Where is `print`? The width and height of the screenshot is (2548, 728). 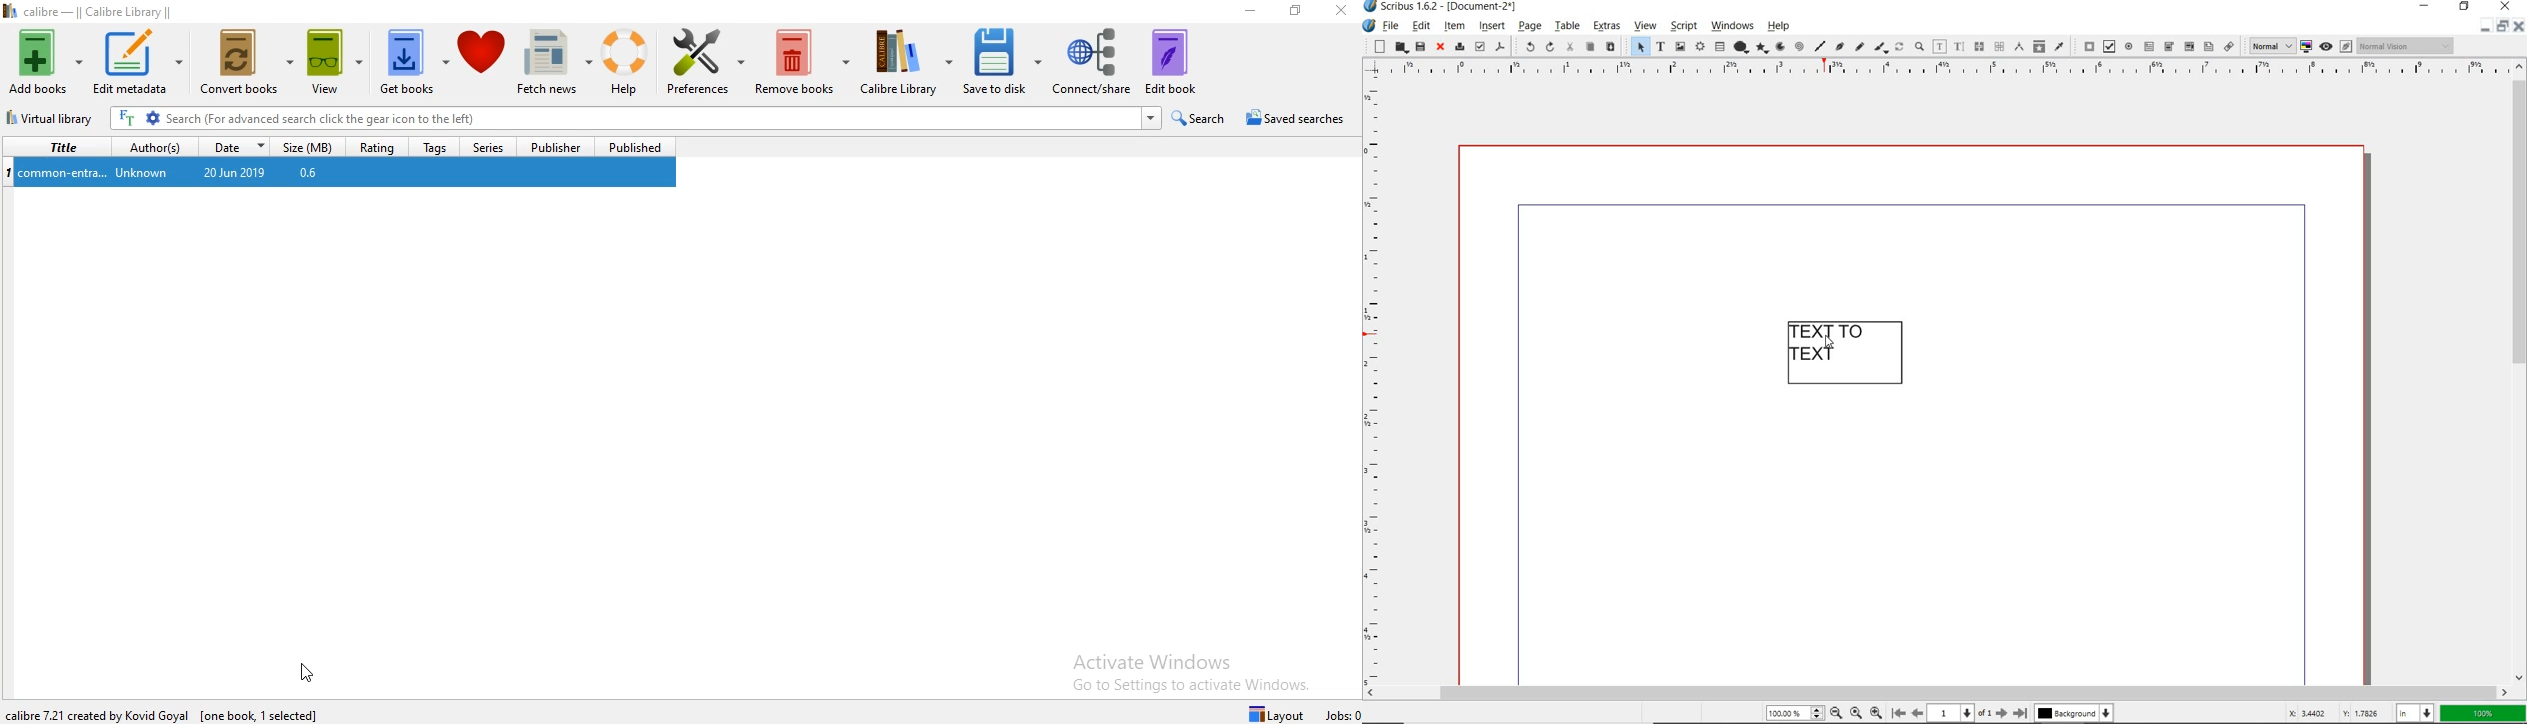
print is located at coordinates (1458, 47).